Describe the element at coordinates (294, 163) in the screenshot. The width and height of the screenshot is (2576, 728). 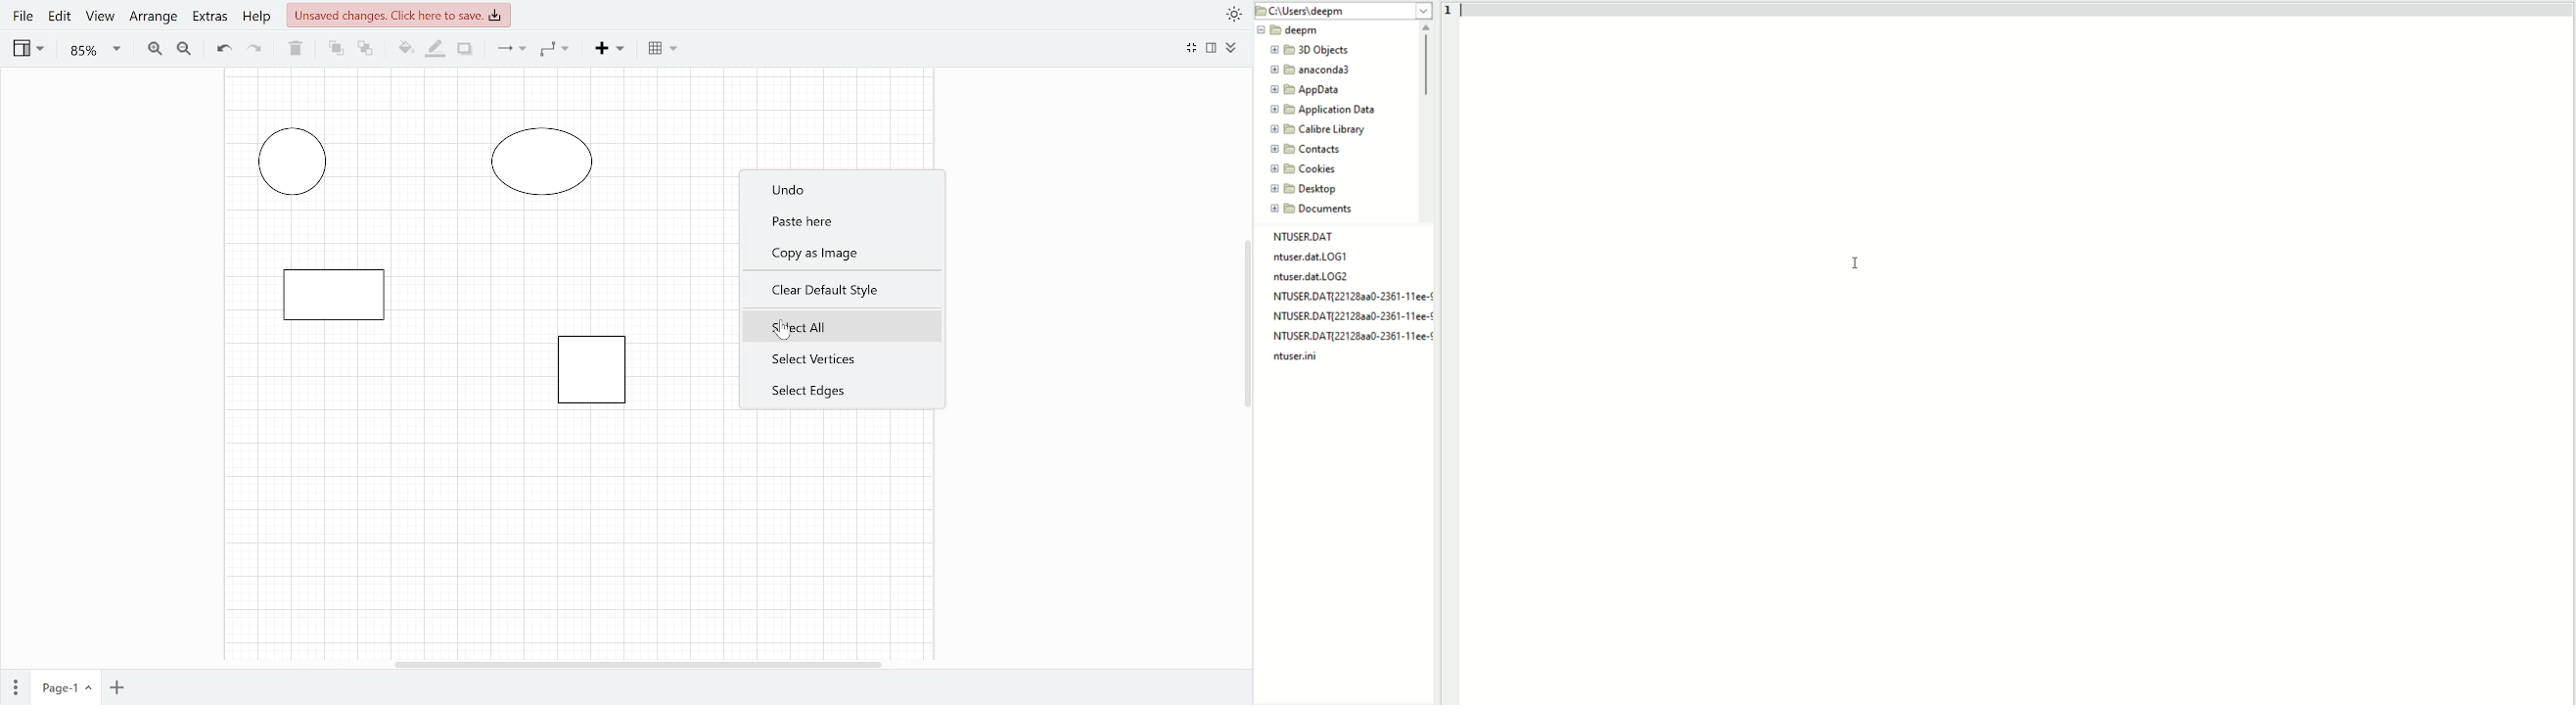
I see `elipse` at that location.